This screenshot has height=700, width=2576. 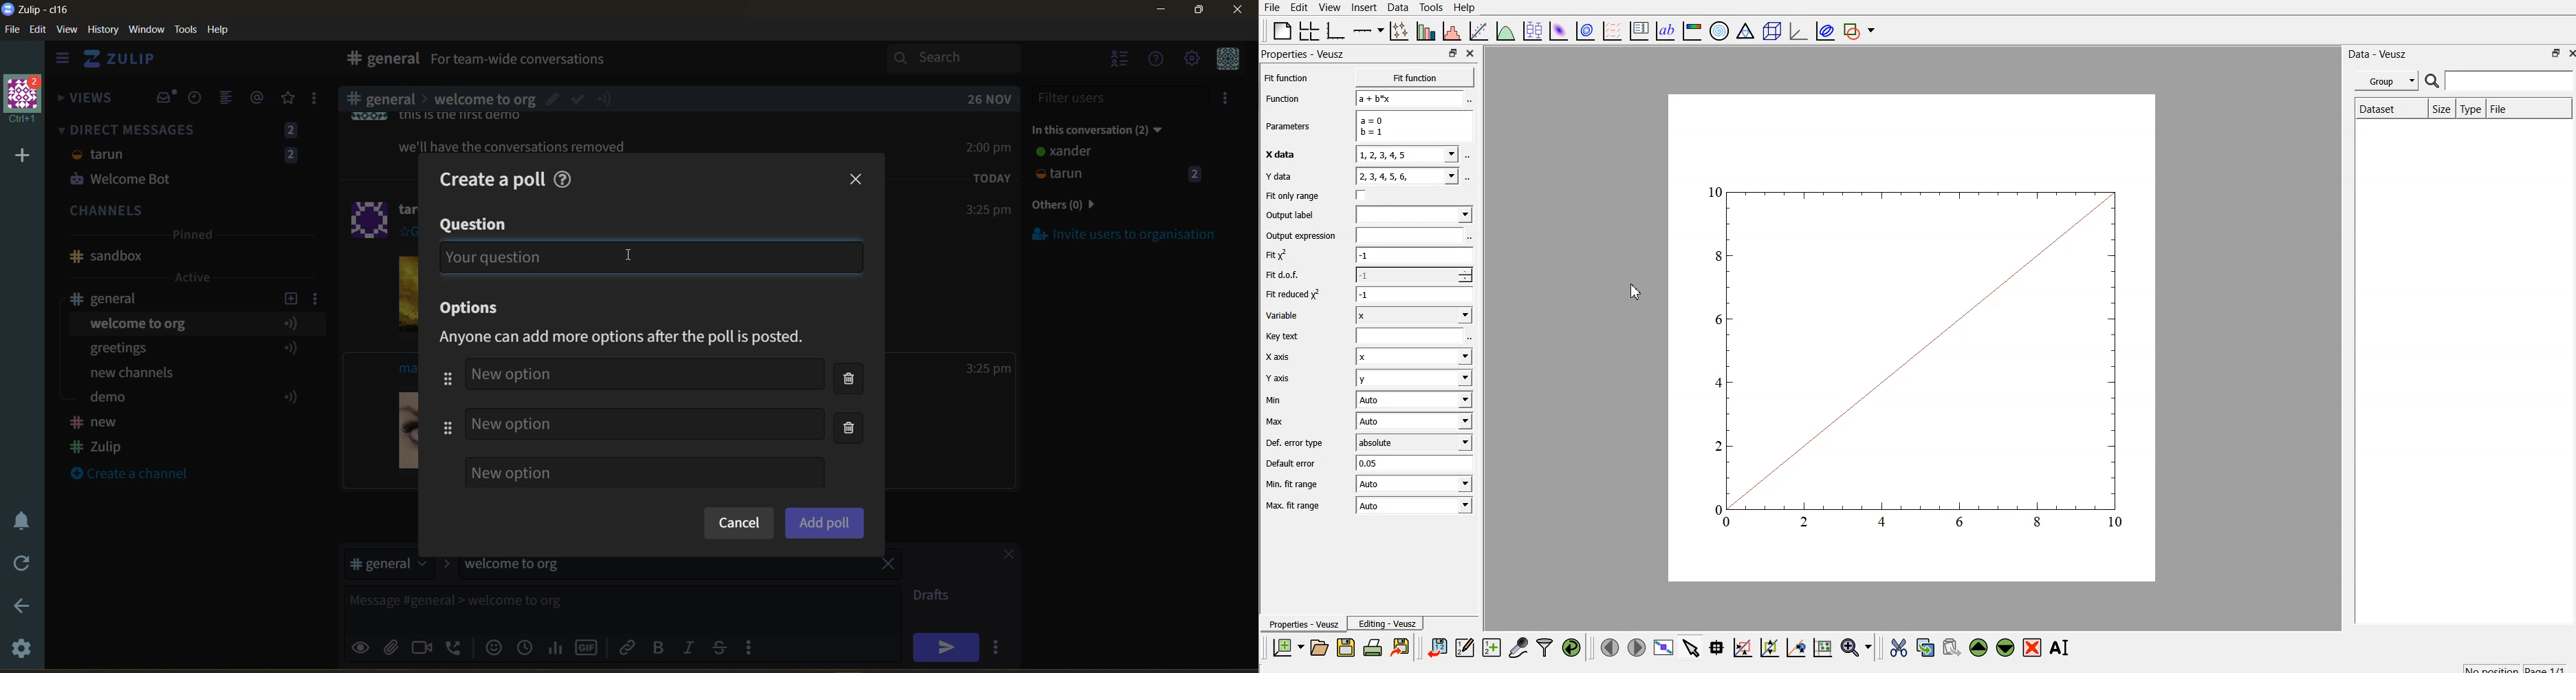 I want to click on Max, so click(x=1292, y=422).